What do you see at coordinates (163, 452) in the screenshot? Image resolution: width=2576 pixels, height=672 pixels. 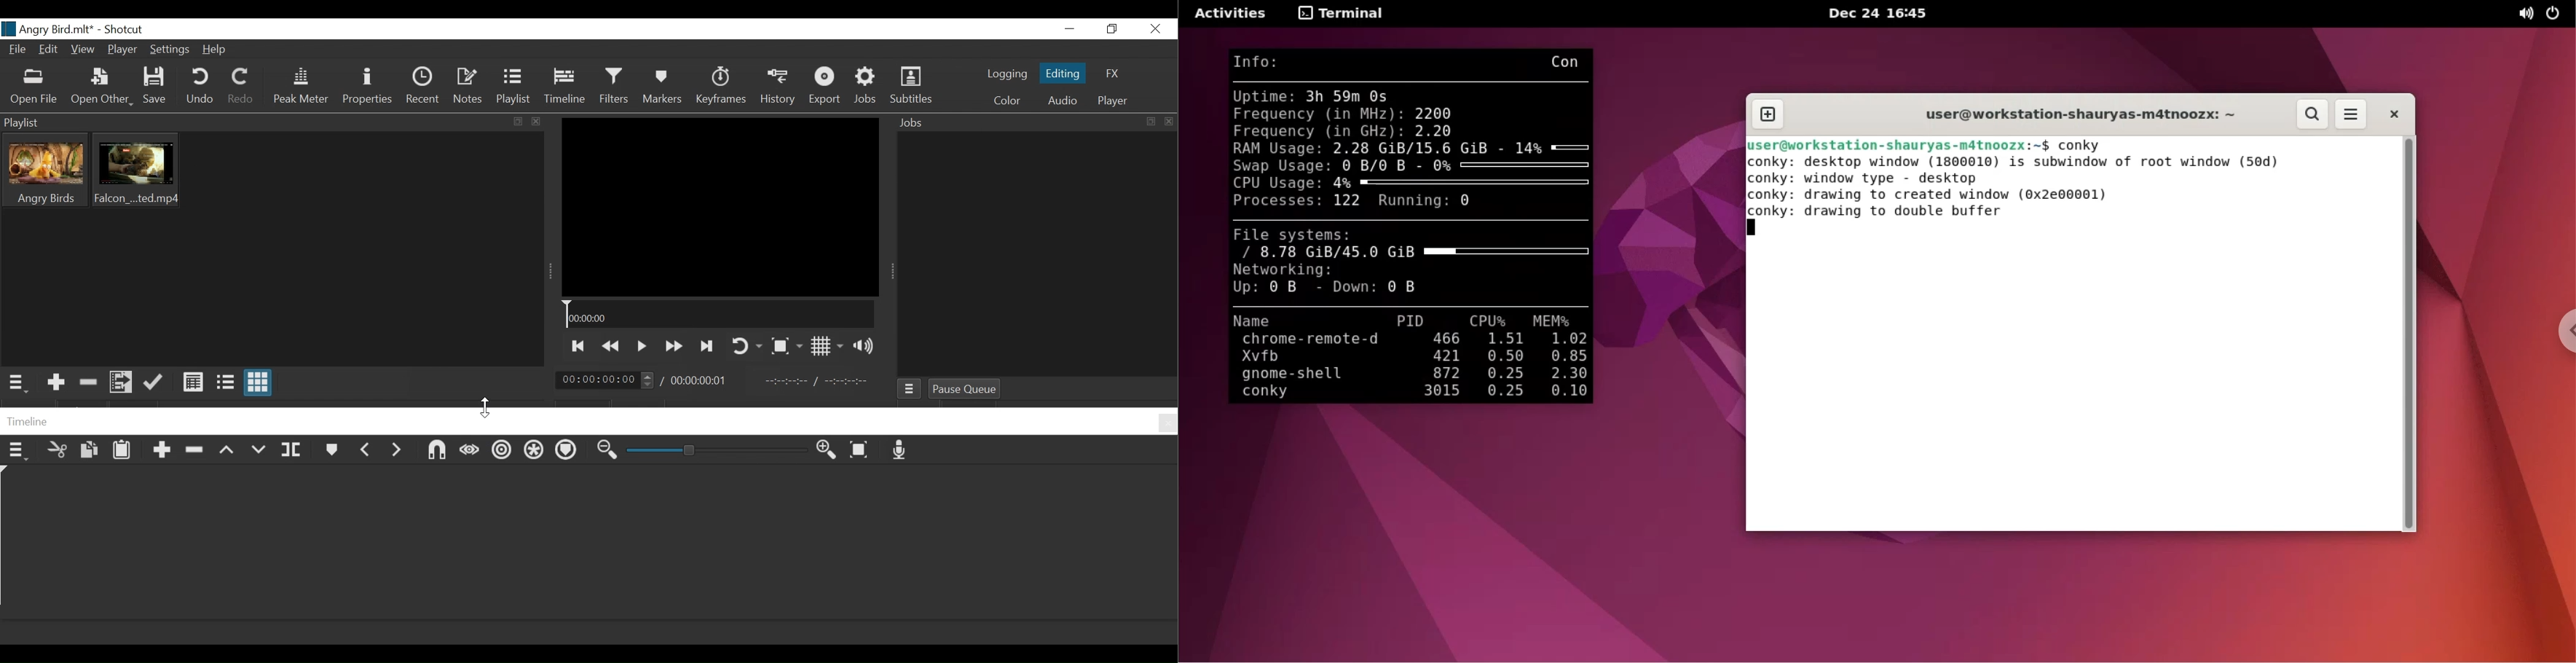 I see `Append` at bounding box center [163, 452].